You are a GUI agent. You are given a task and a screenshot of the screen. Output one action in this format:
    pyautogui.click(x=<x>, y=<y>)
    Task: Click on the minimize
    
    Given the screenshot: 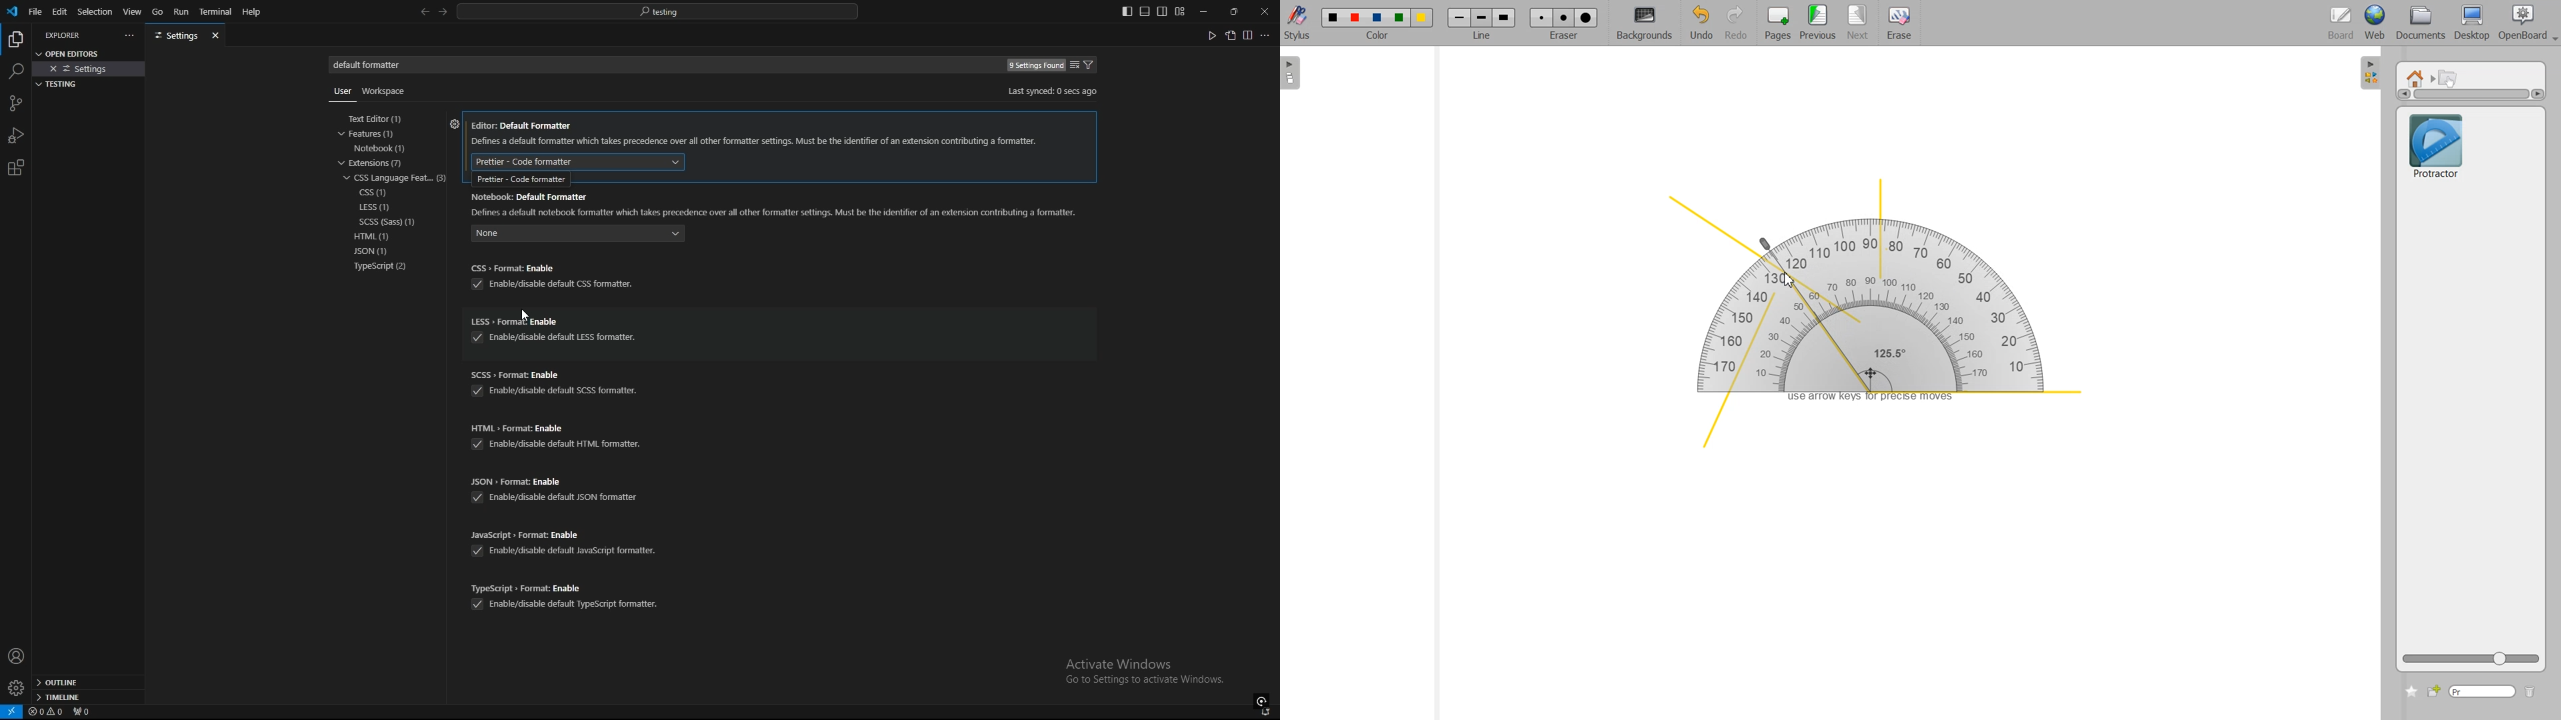 What is the action you would take?
    pyautogui.click(x=1204, y=12)
    